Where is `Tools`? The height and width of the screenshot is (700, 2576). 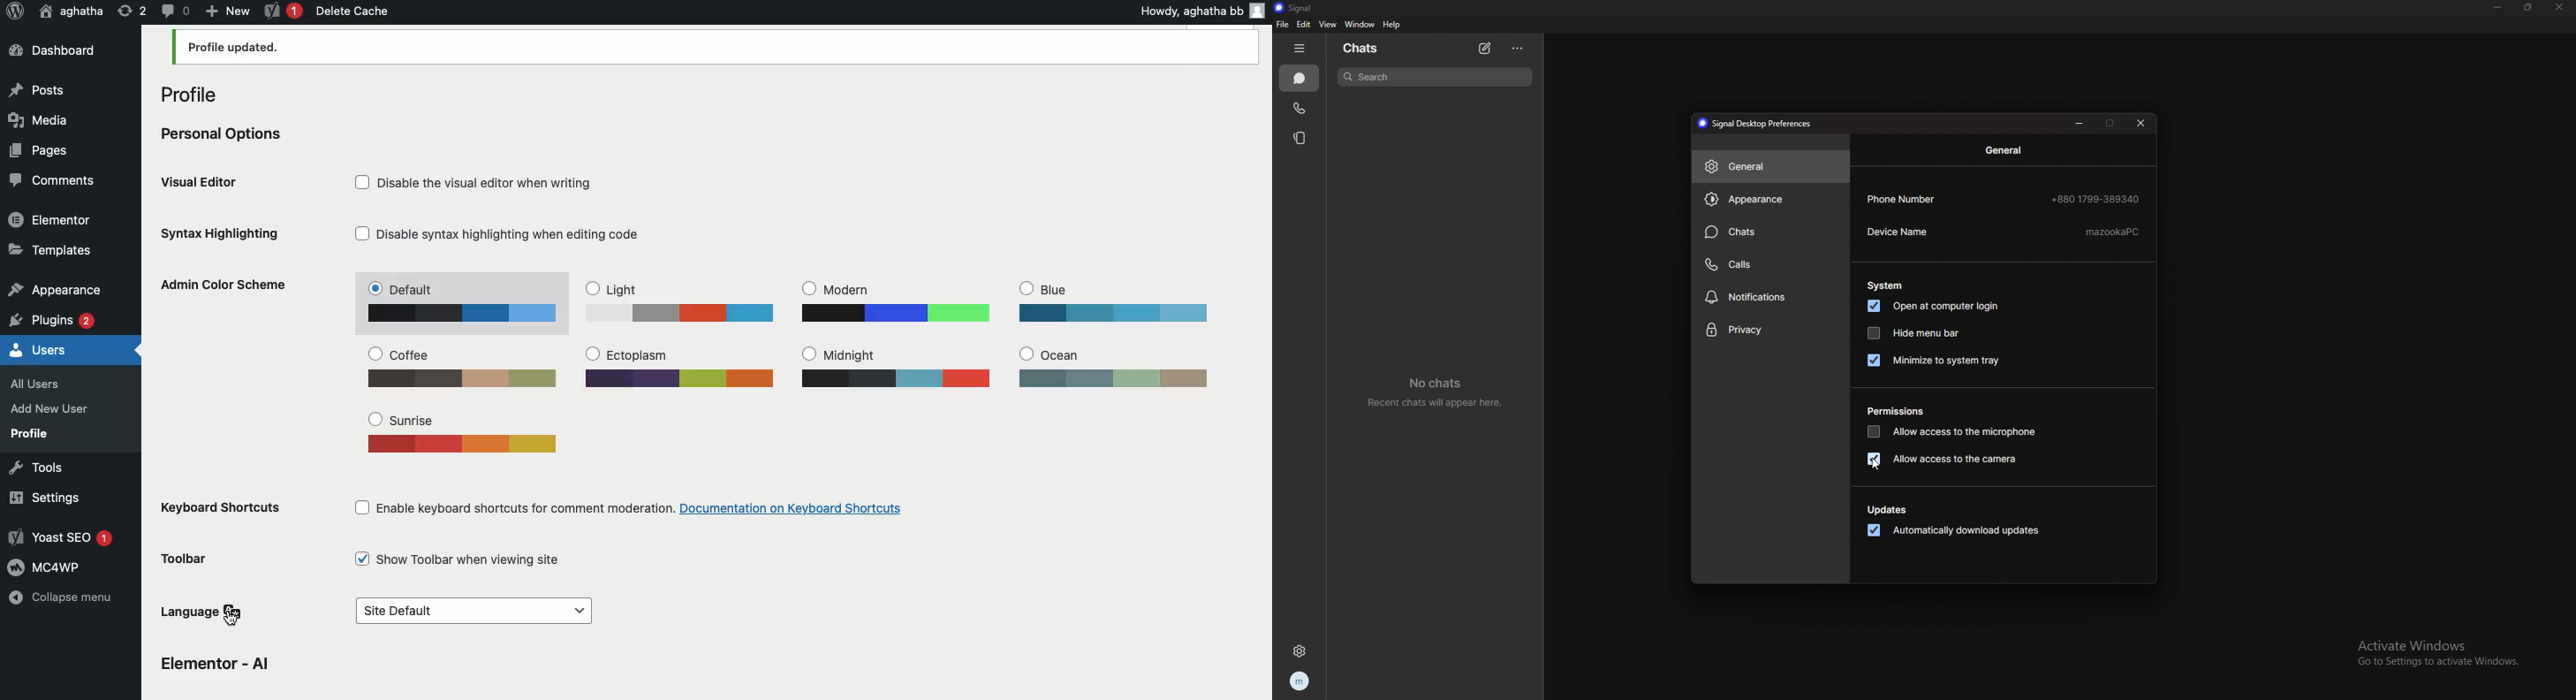 Tools is located at coordinates (33, 467).